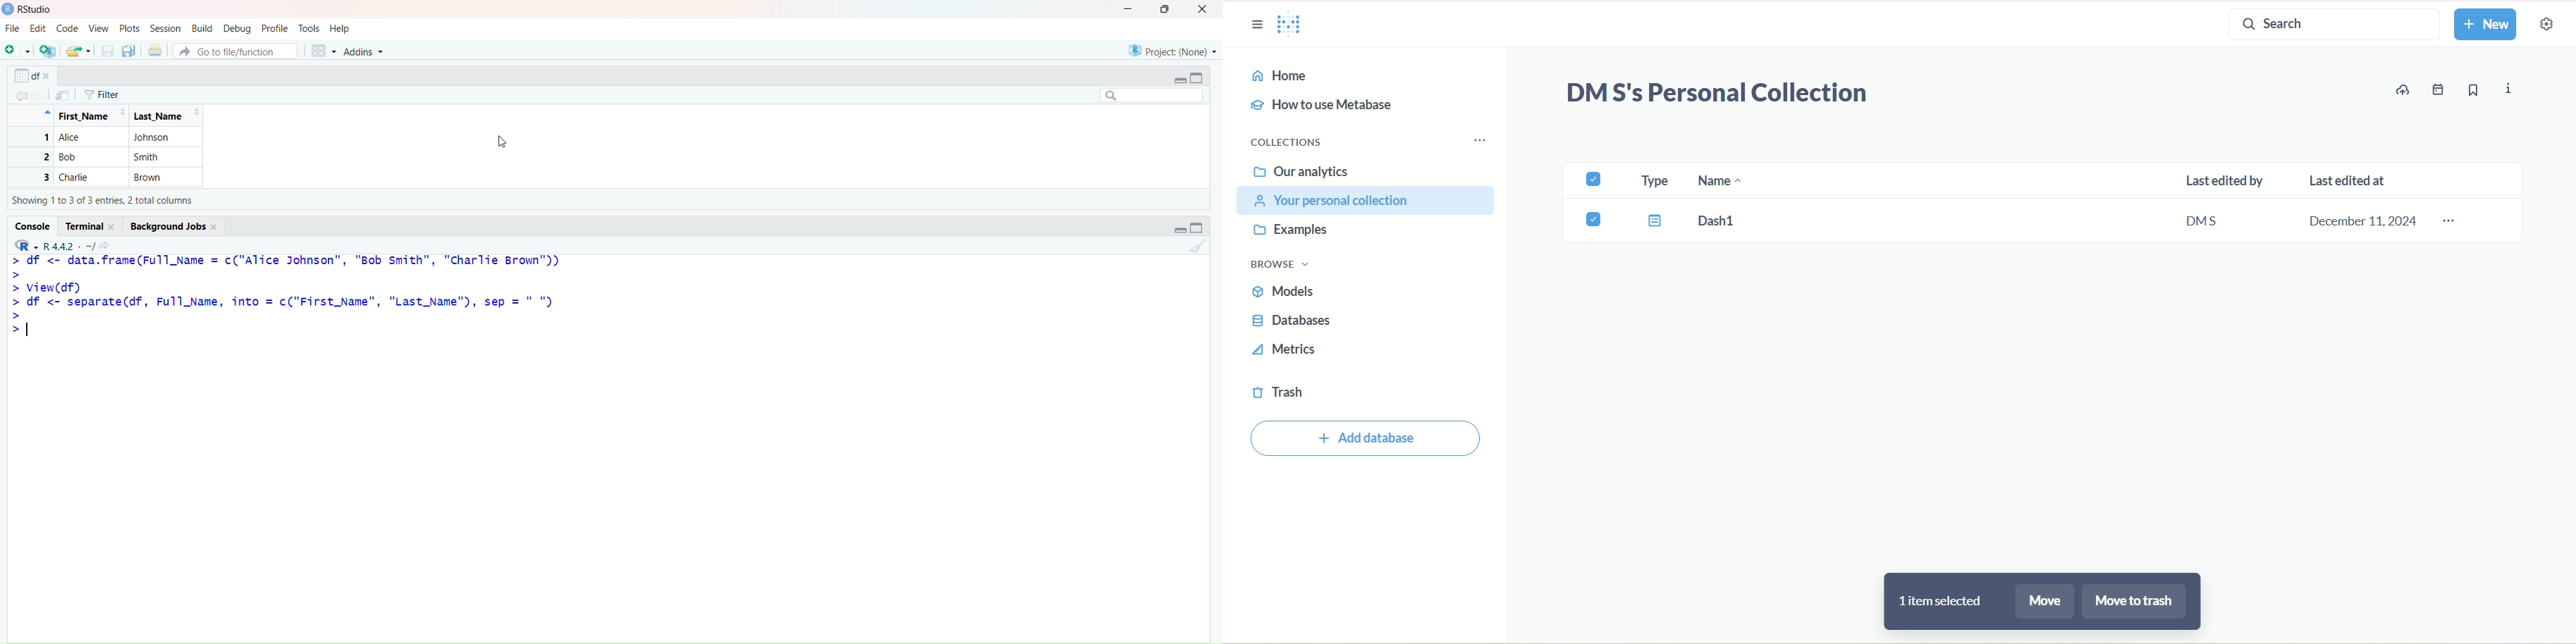 This screenshot has width=2576, height=644. I want to click on Profile, so click(275, 29).